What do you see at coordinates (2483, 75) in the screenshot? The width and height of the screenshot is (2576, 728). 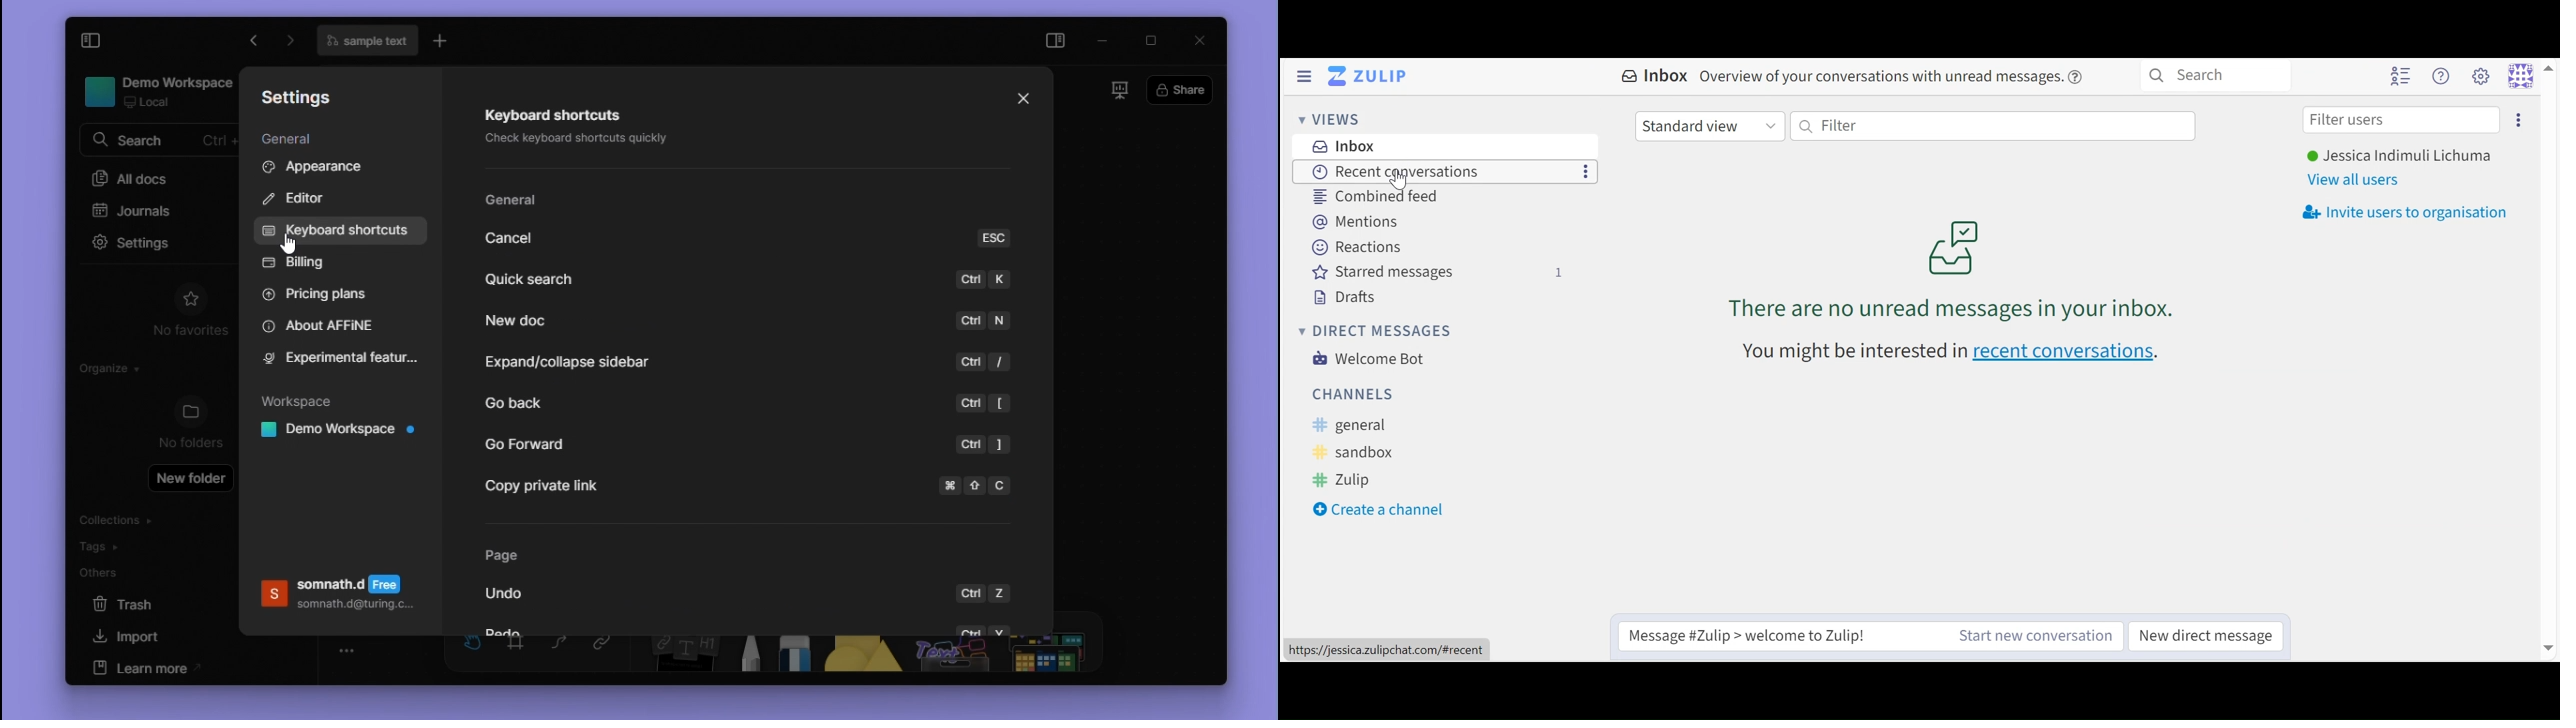 I see `Settings menu` at bounding box center [2483, 75].